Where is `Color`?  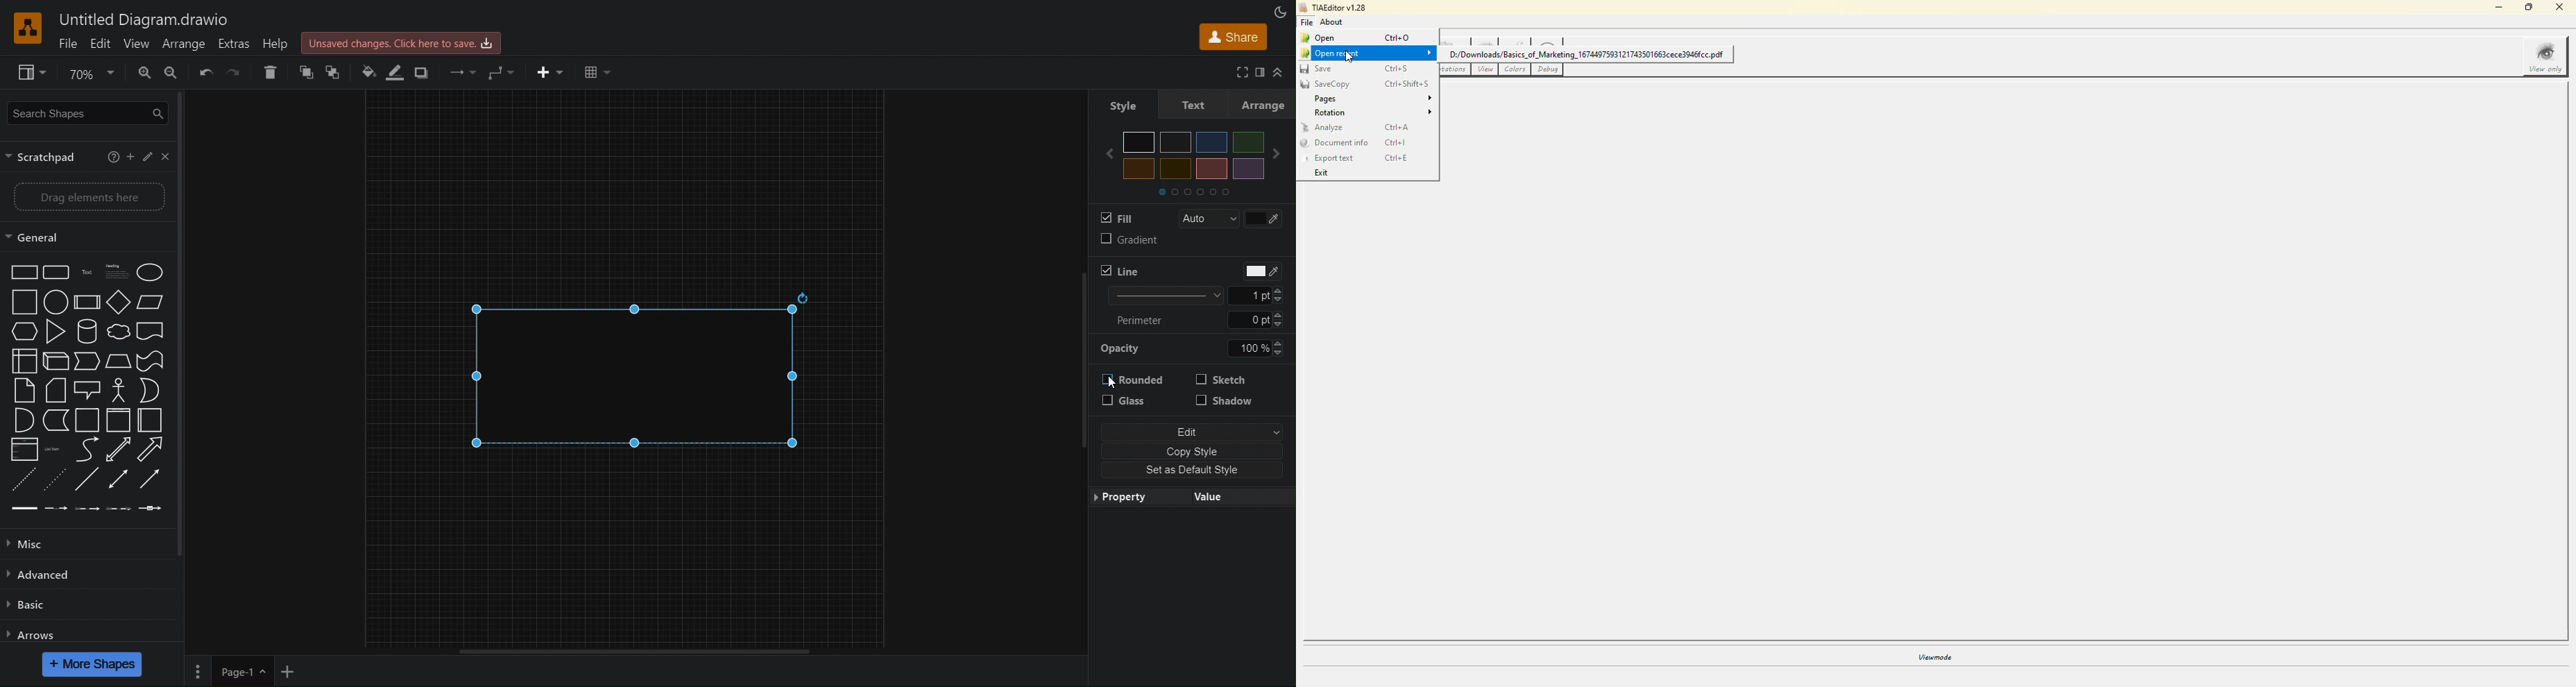 Color is located at coordinates (1195, 155).